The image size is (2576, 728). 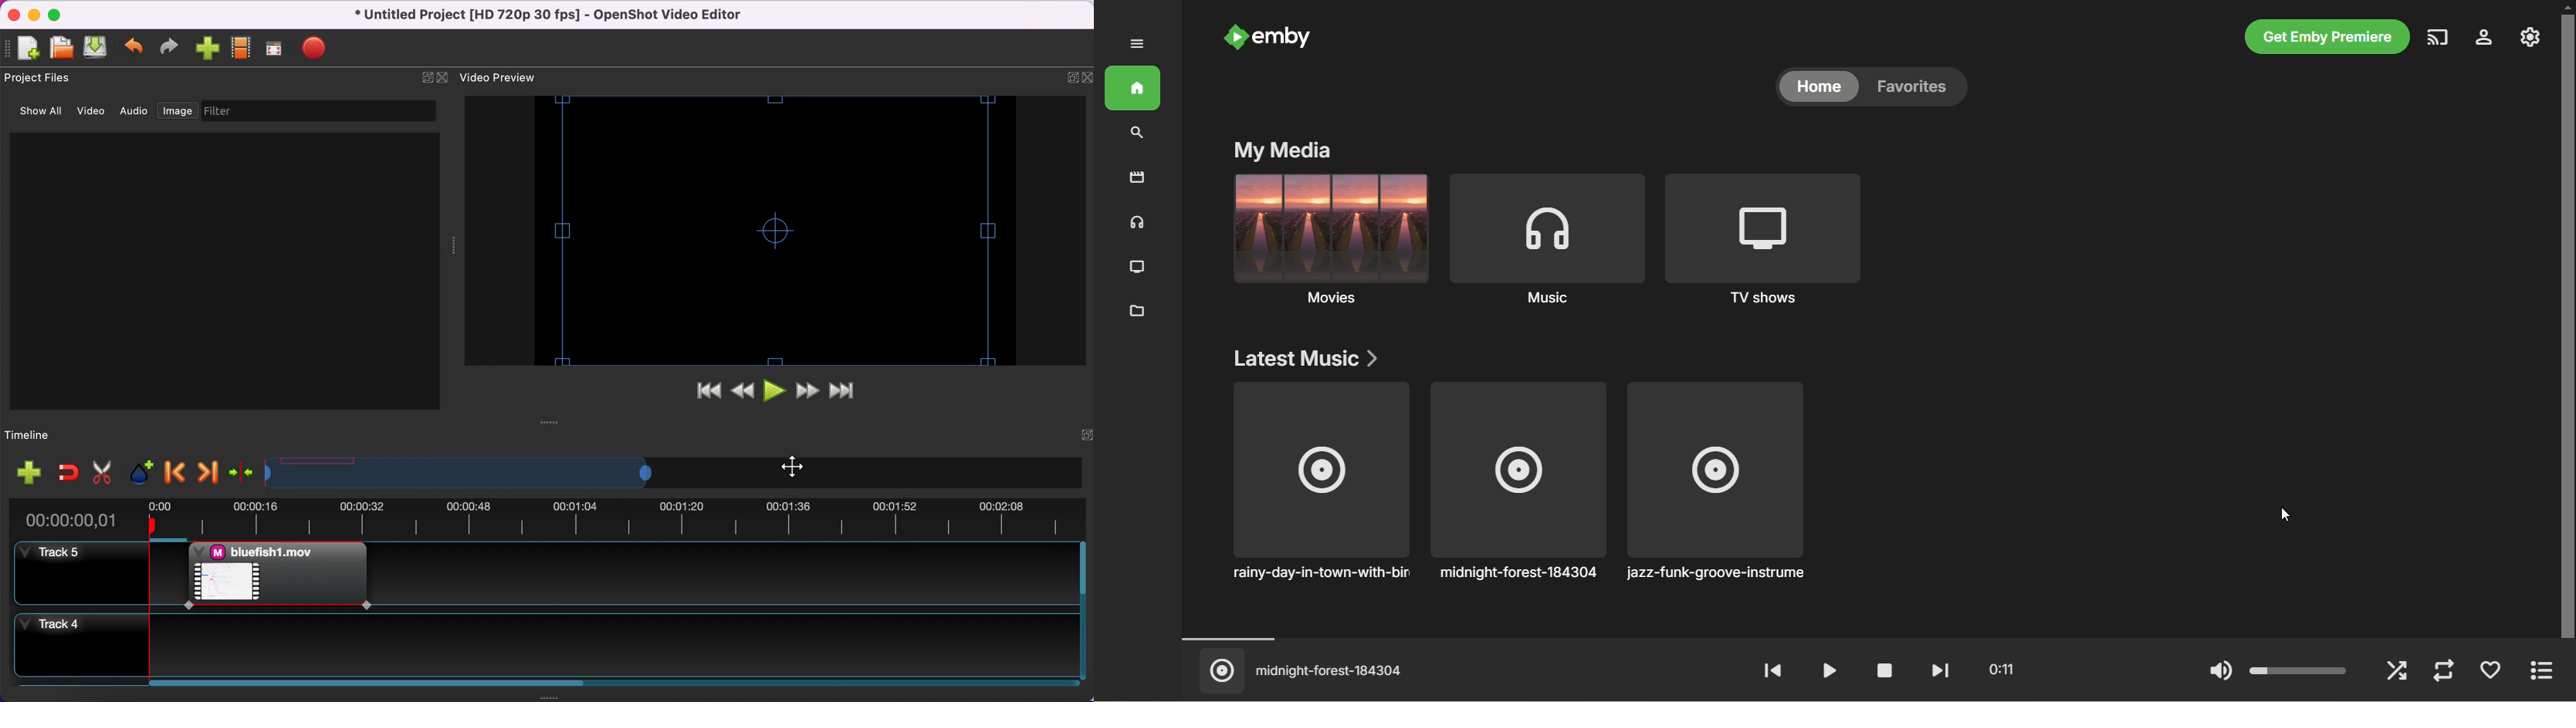 I want to click on center the timeline, so click(x=241, y=474).